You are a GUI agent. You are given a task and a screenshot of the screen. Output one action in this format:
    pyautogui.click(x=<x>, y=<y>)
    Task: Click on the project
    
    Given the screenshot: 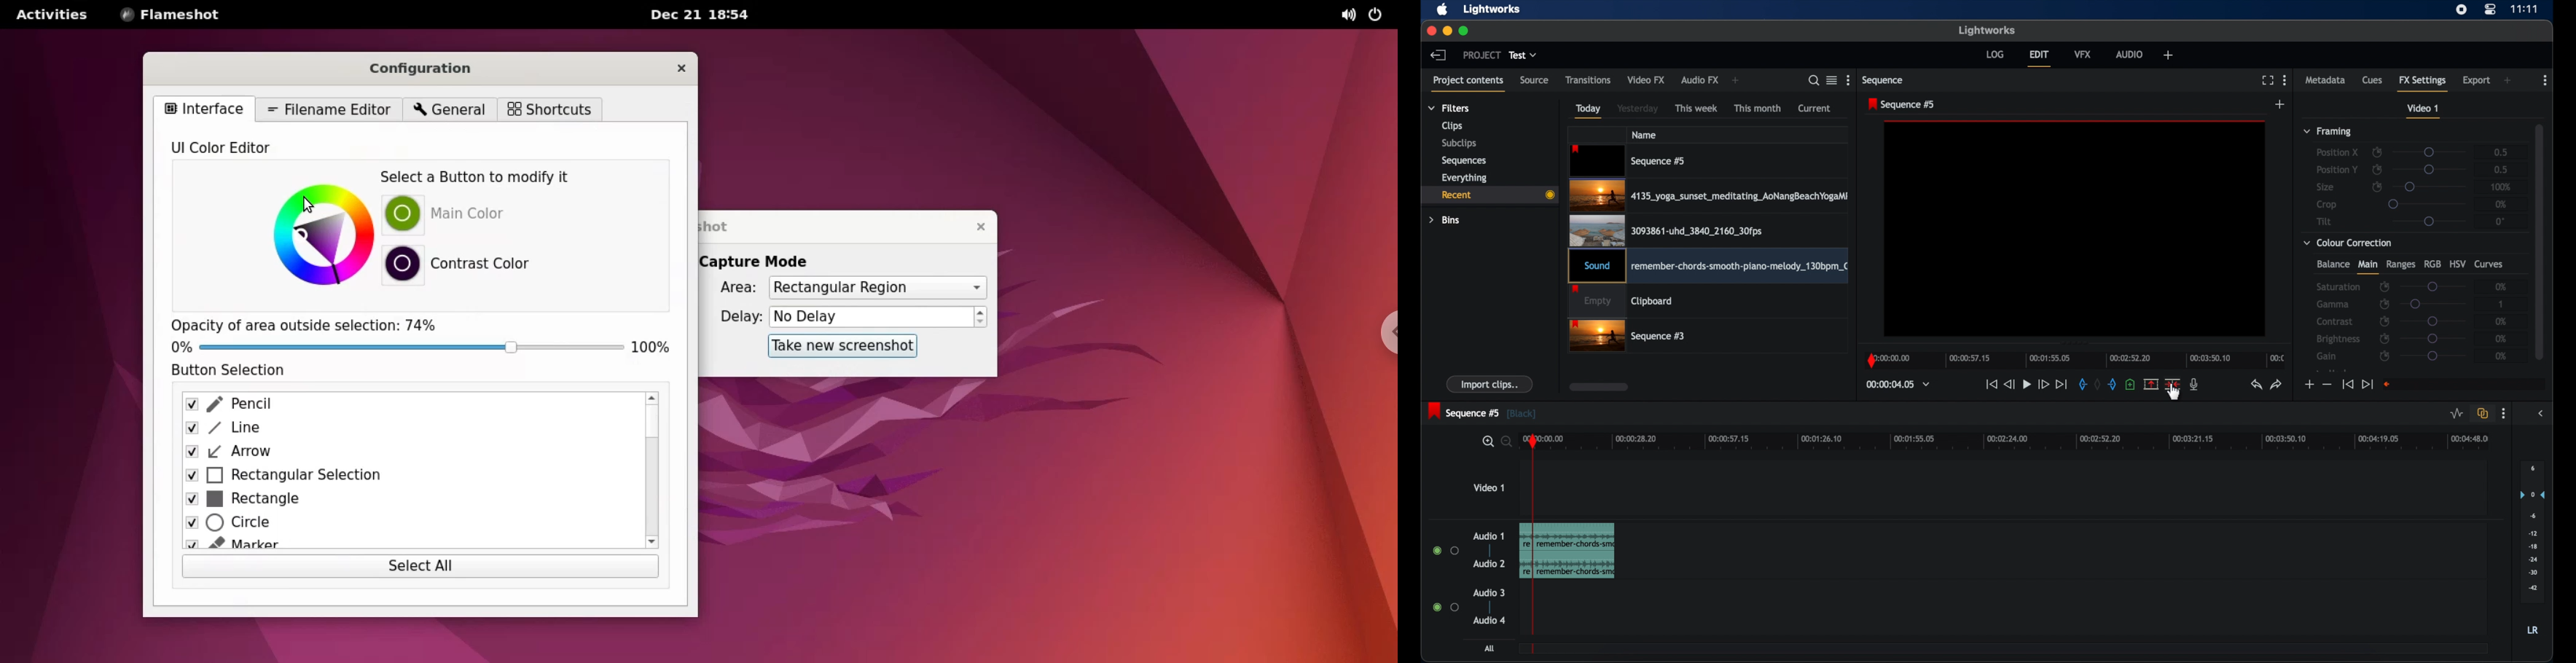 What is the action you would take?
    pyautogui.click(x=1481, y=55)
    